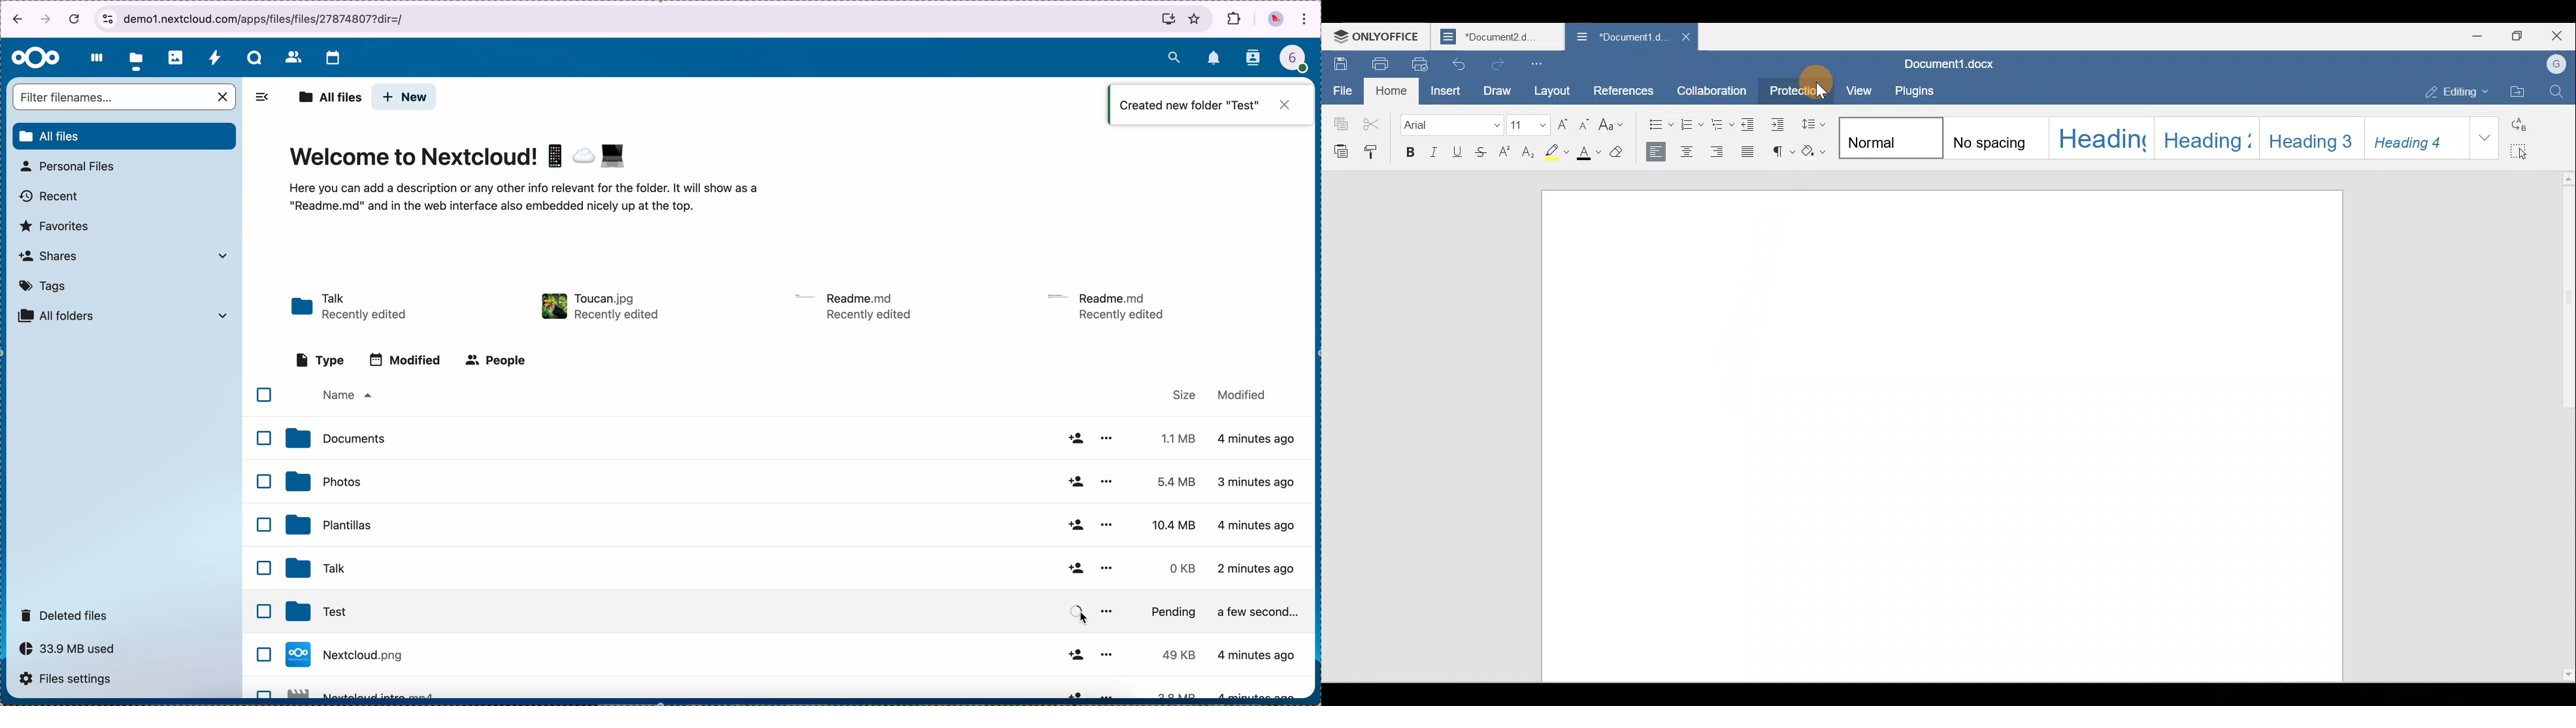 The height and width of the screenshot is (728, 2576). I want to click on 3.8 MB, so click(1174, 656).